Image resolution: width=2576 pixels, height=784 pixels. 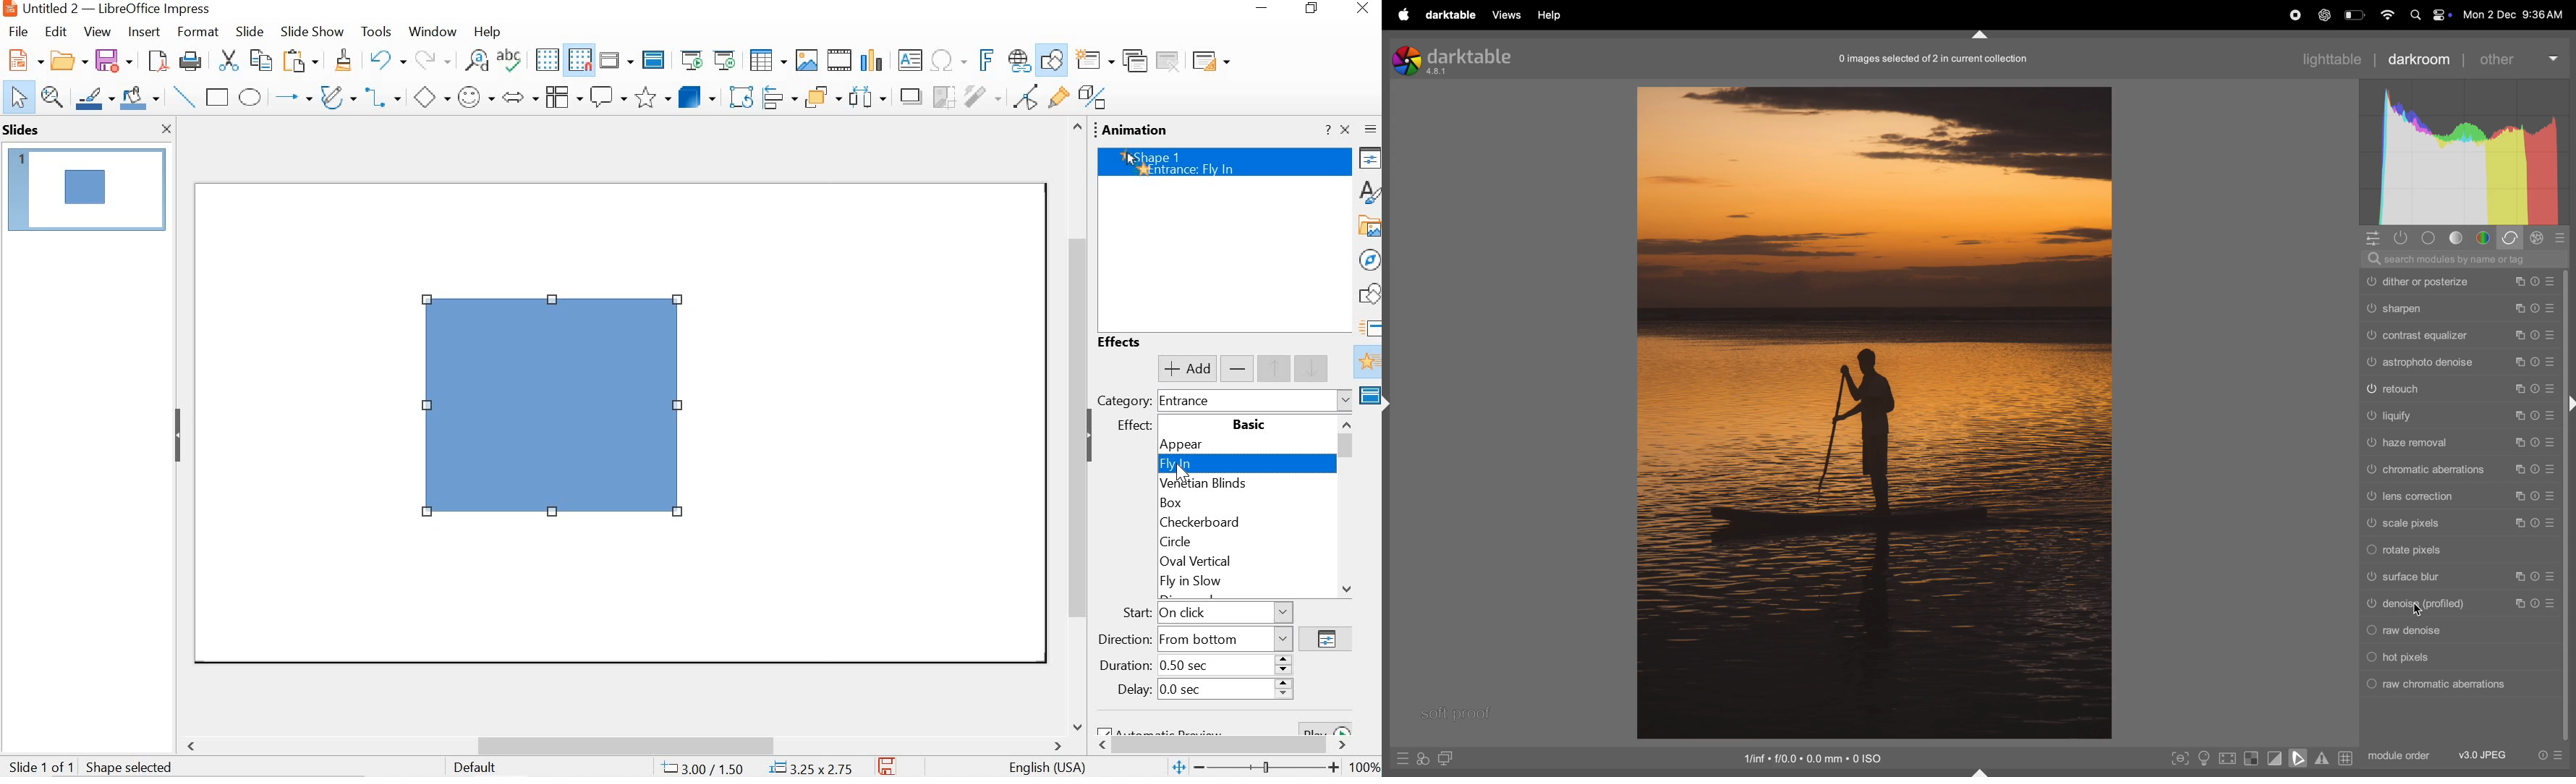 I want to click on fill color, so click(x=139, y=95).